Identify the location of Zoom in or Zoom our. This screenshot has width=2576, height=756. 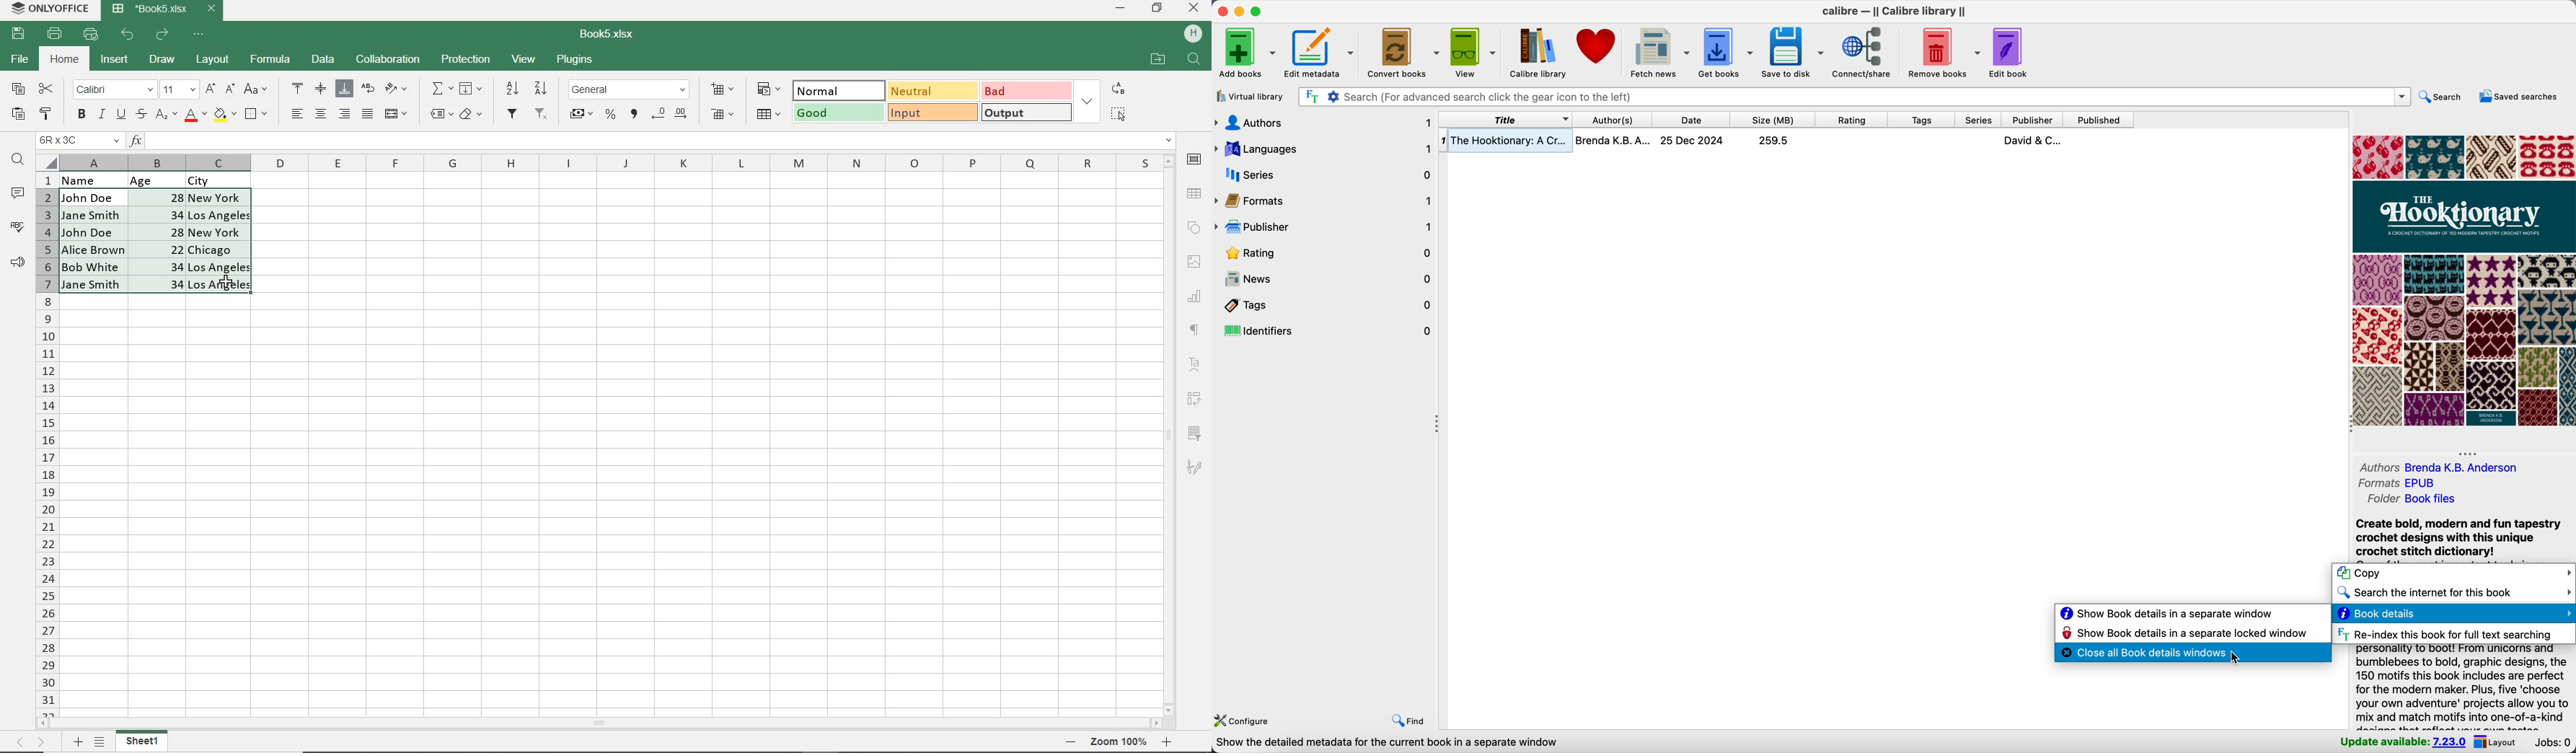
(1123, 741).